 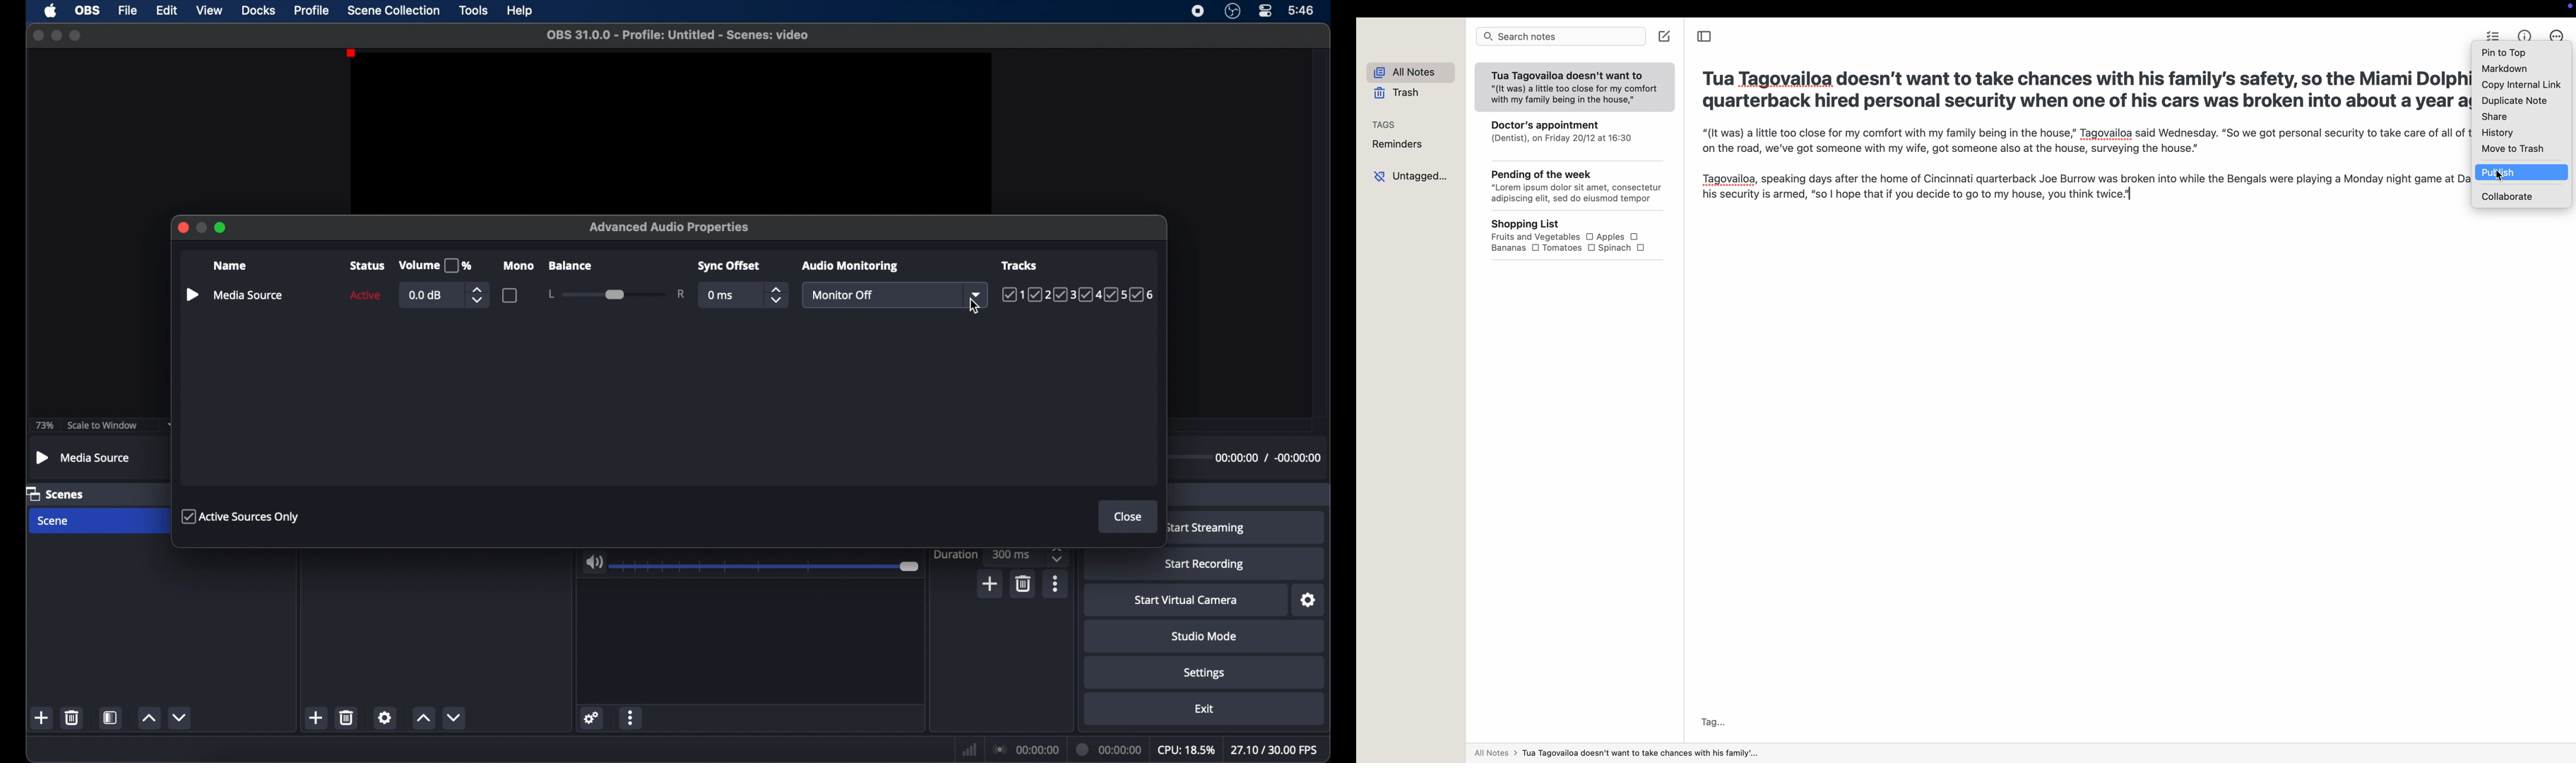 What do you see at coordinates (520, 266) in the screenshot?
I see `mono` at bounding box center [520, 266].